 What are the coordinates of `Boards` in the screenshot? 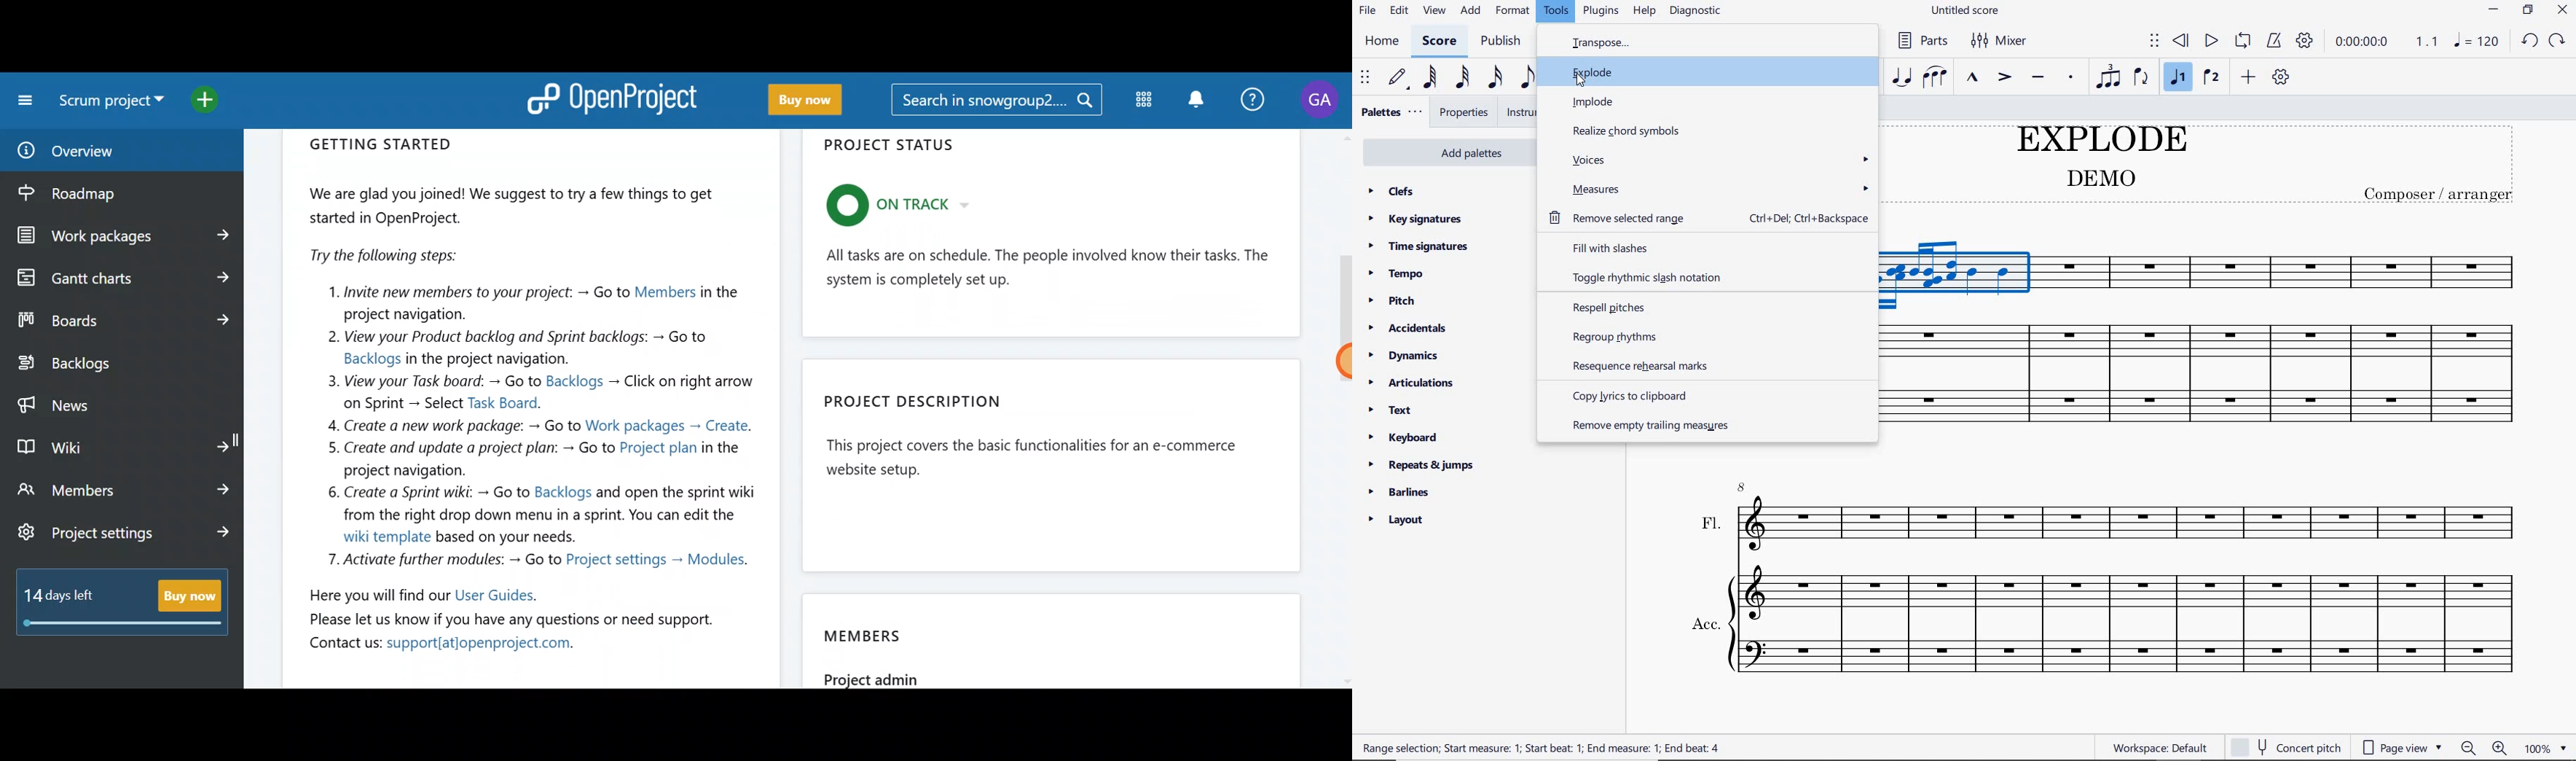 It's located at (122, 320).